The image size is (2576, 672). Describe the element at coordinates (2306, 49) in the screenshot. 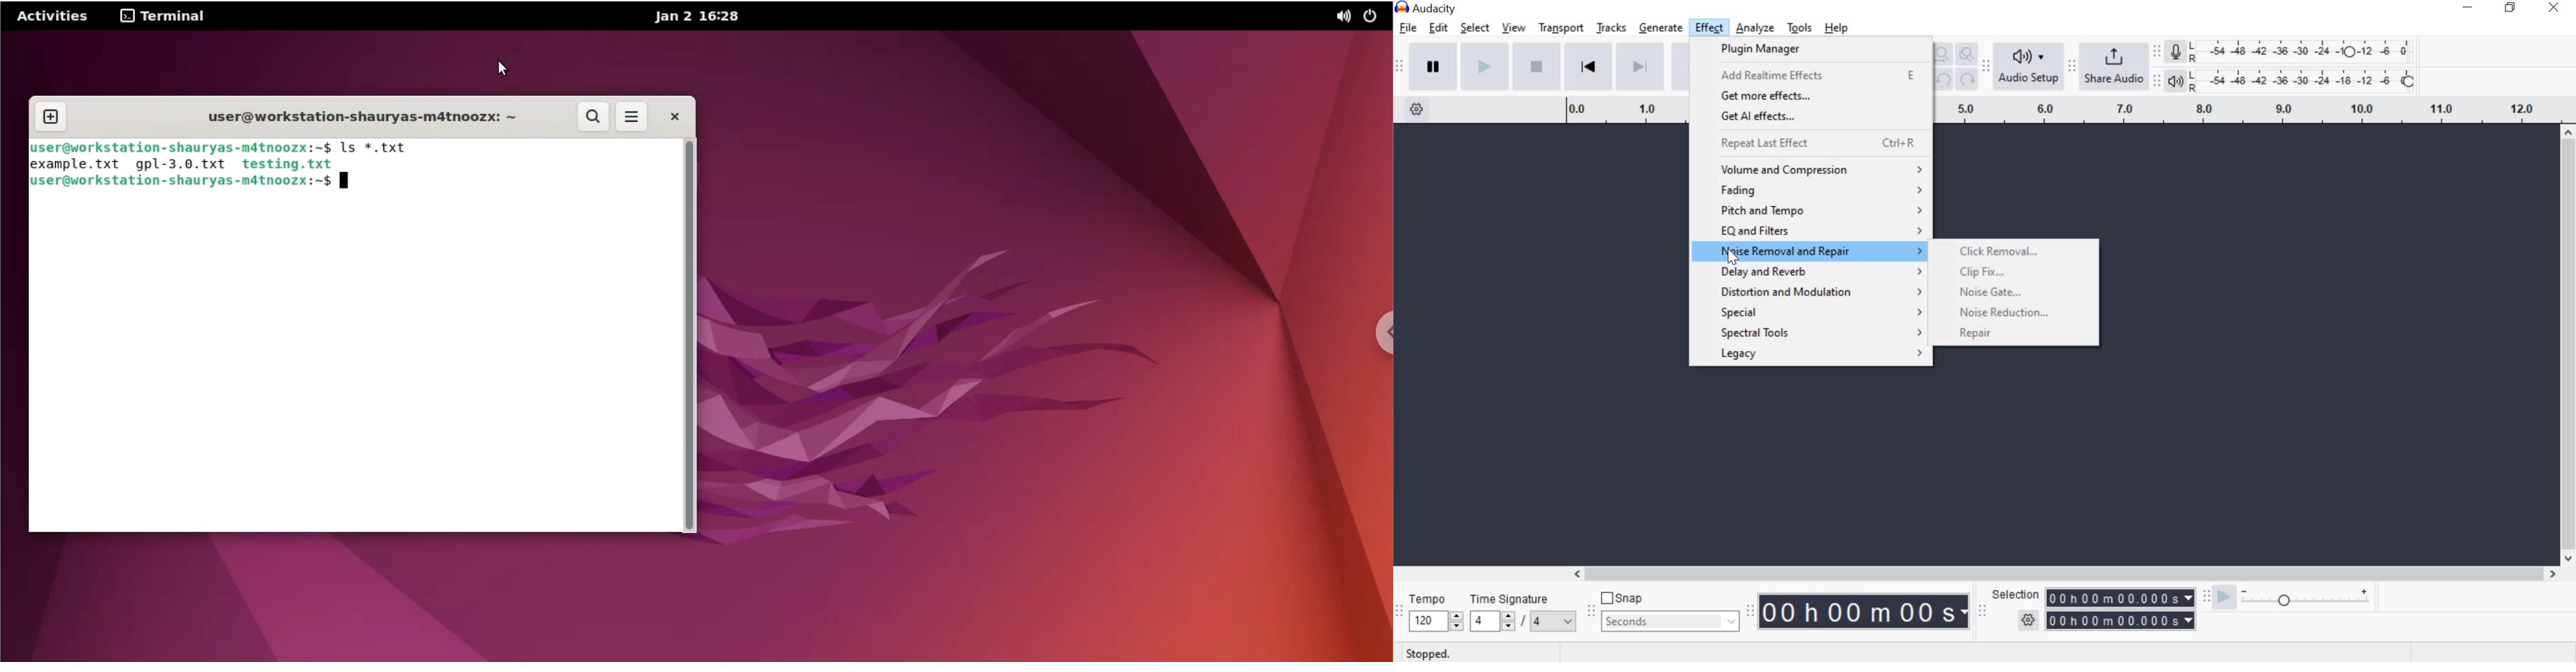

I see `Recording level` at that location.